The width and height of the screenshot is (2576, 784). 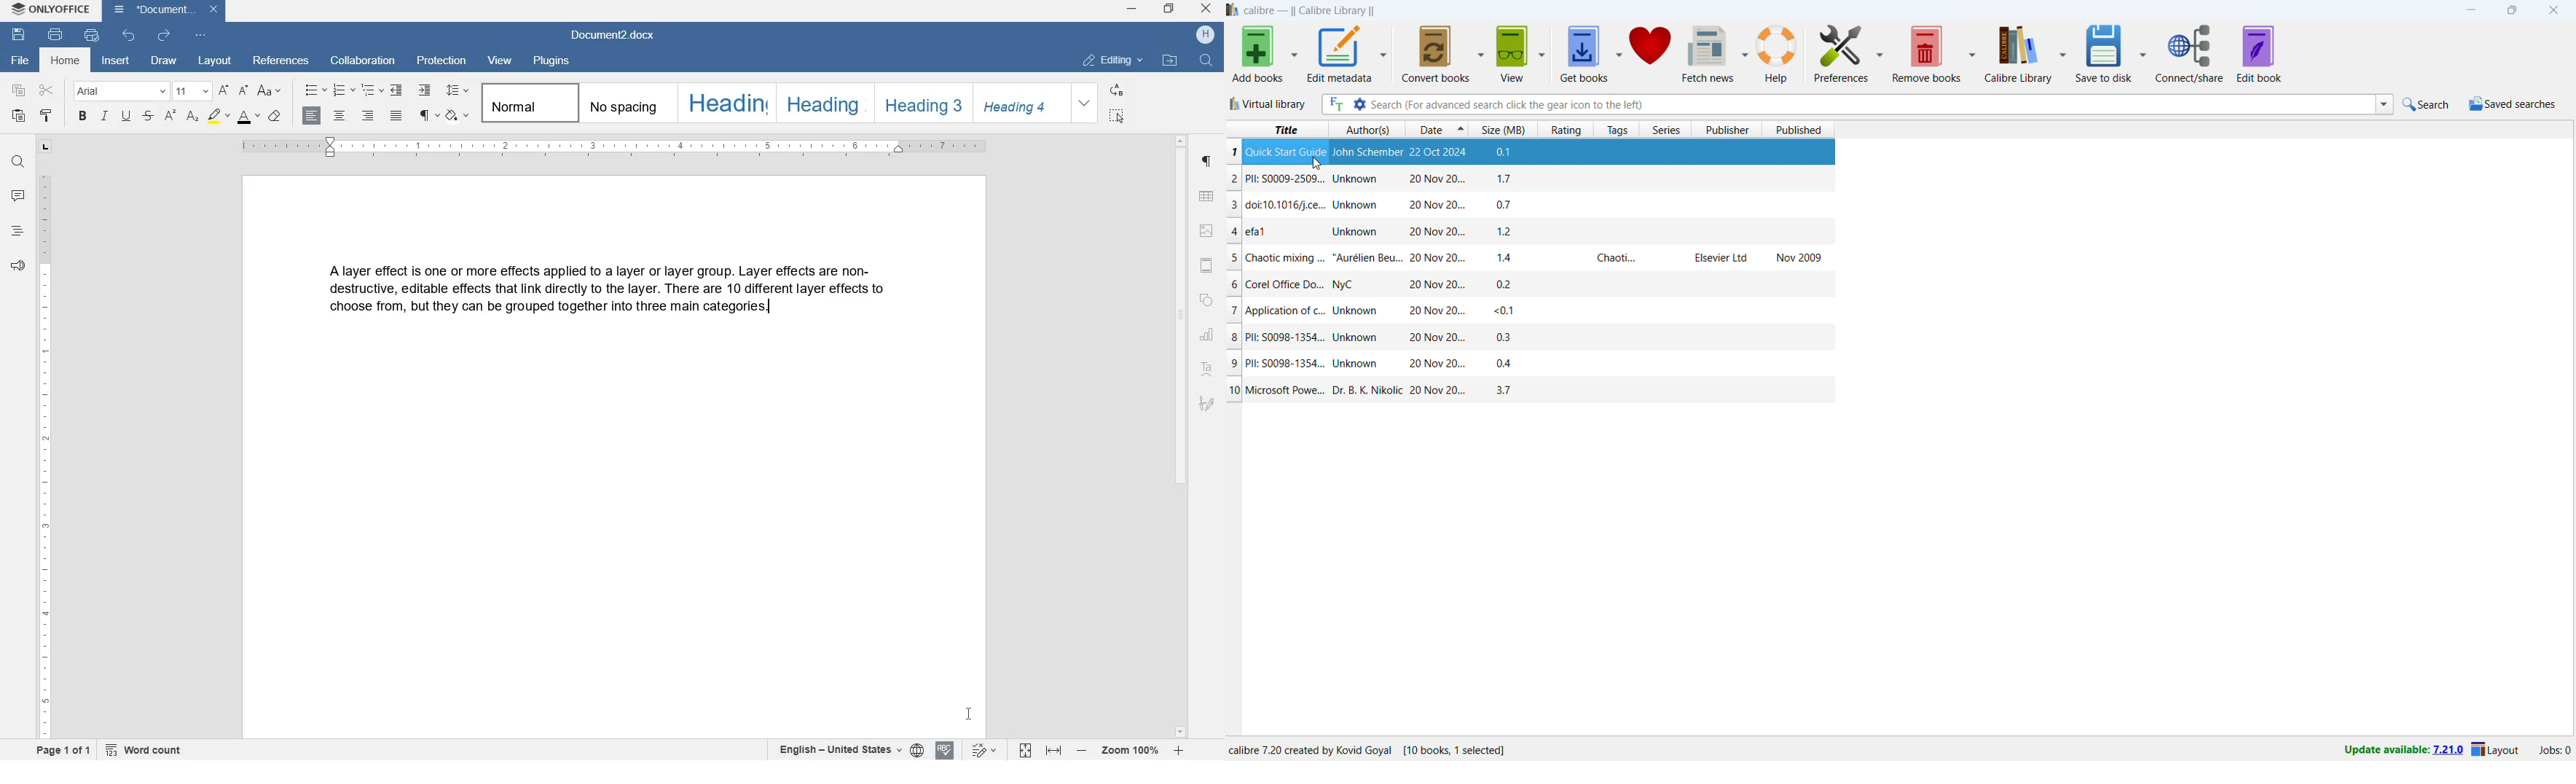 What do you see at coordinates (1170, 60) in the screenshot?
I see `open file location` at bounding box center [1170, 60].